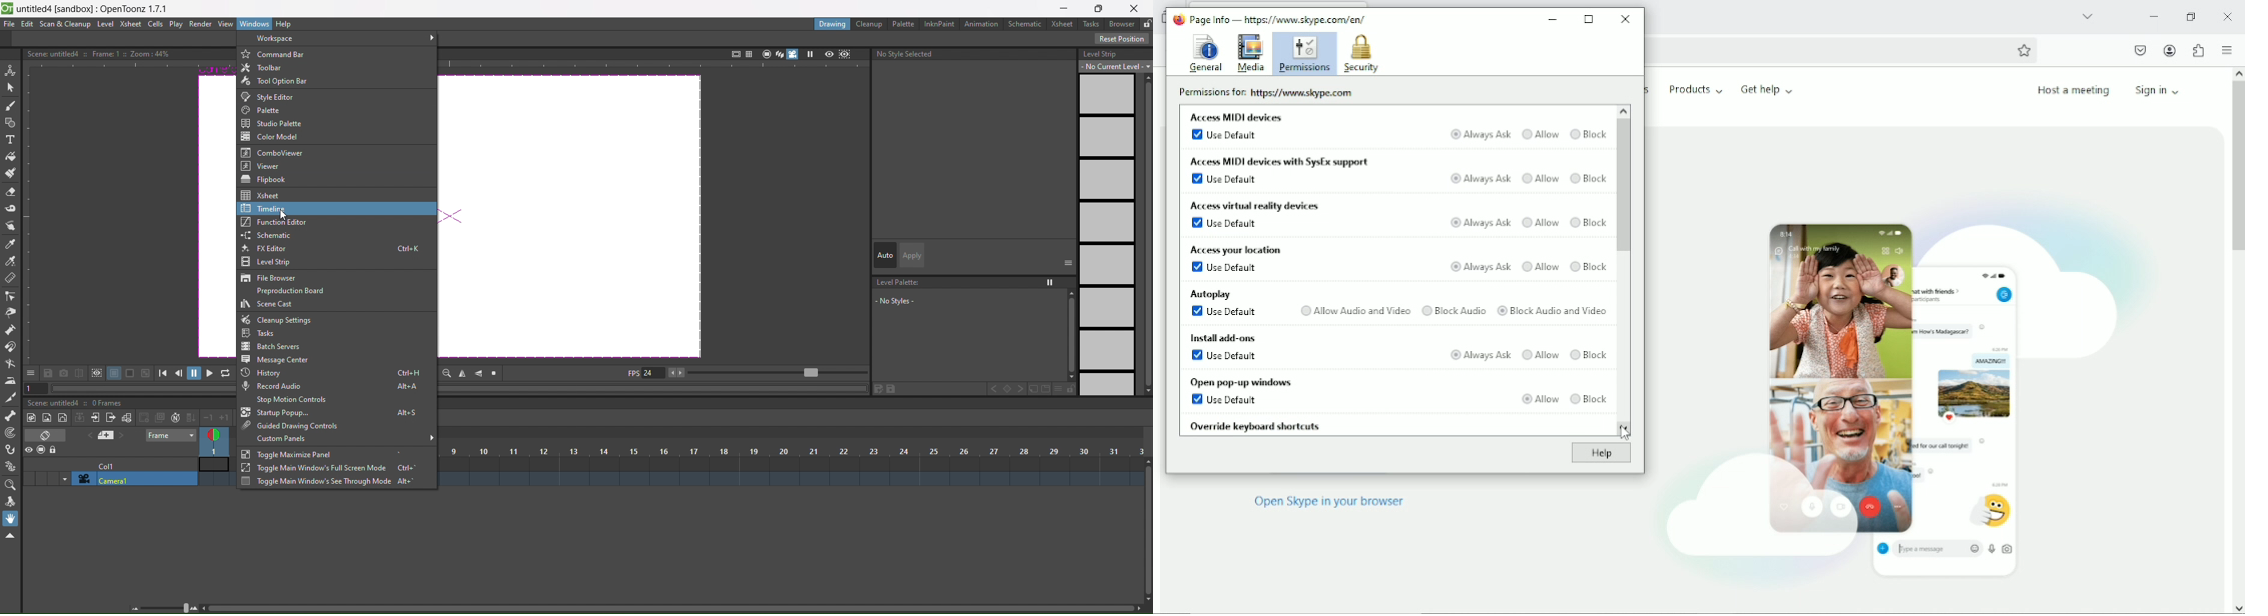 The width and height of the screenshot is (2268, 616). What do you see at coordinates (1536, 398) in the screenshot?
I see `Allow` at bounding box center [1536, 398].